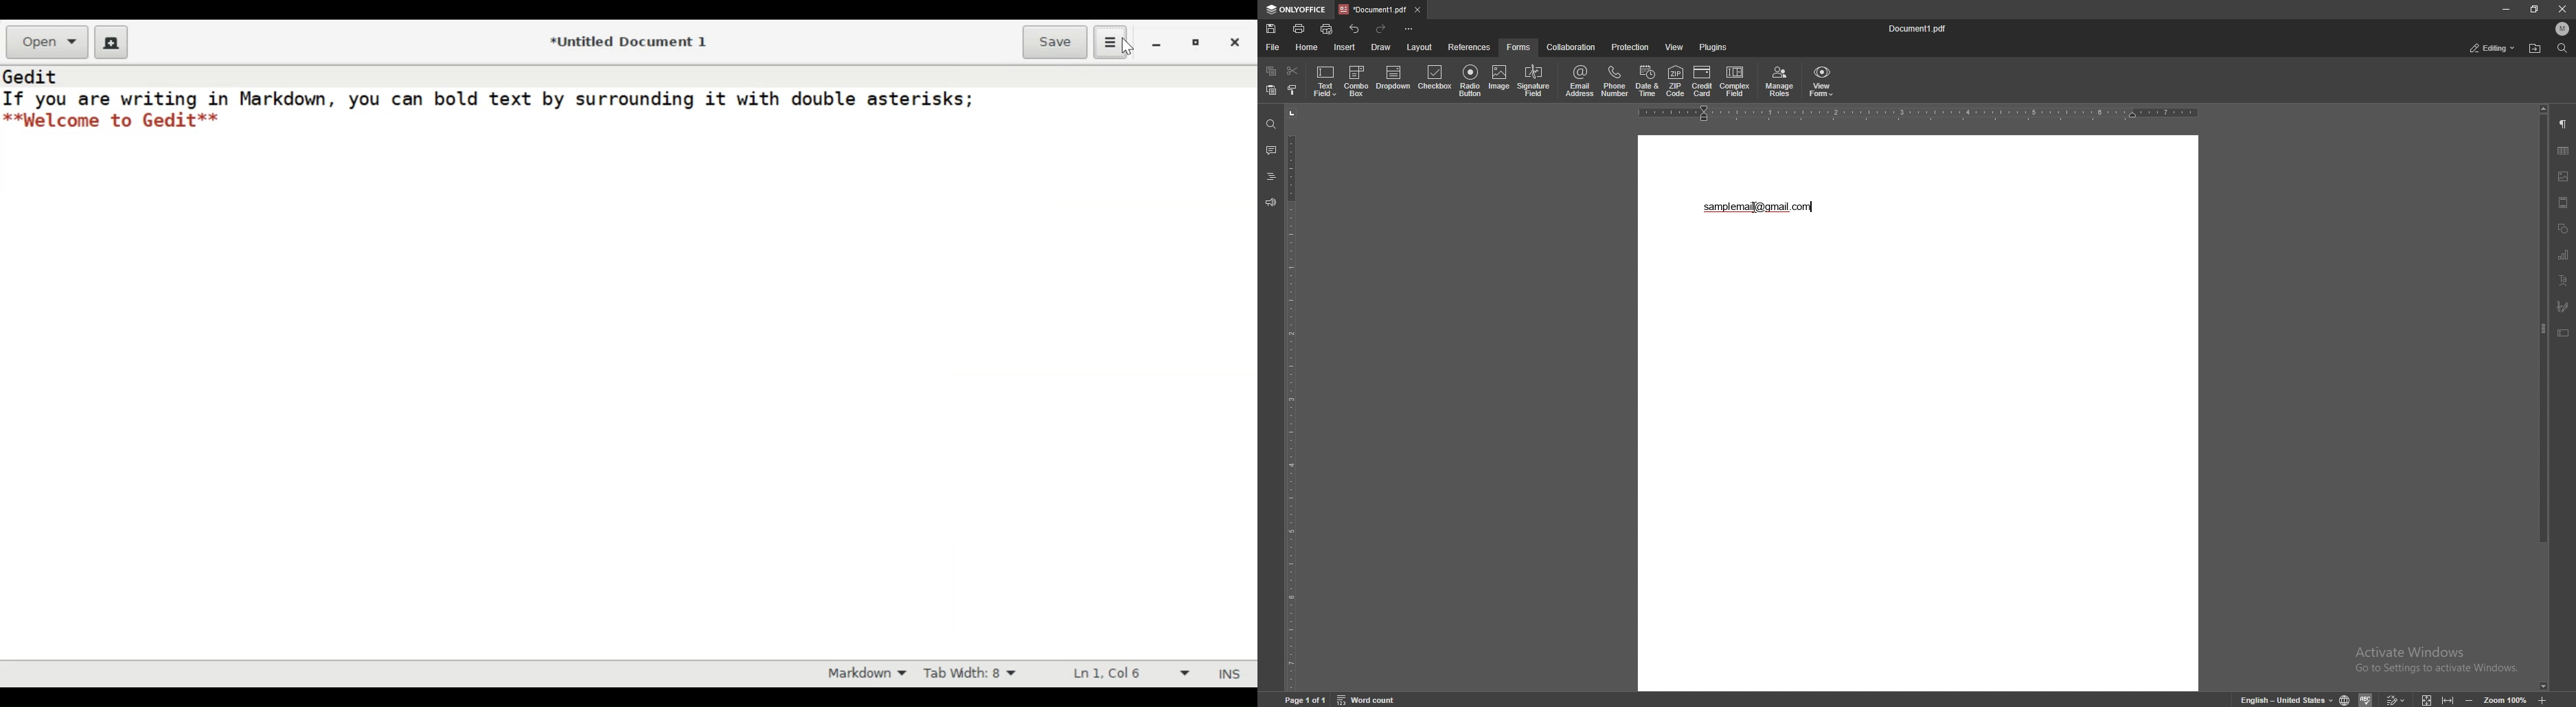 This screenshot has width=2576, height=728. I want to click on change doc language, so click(2347, 699).